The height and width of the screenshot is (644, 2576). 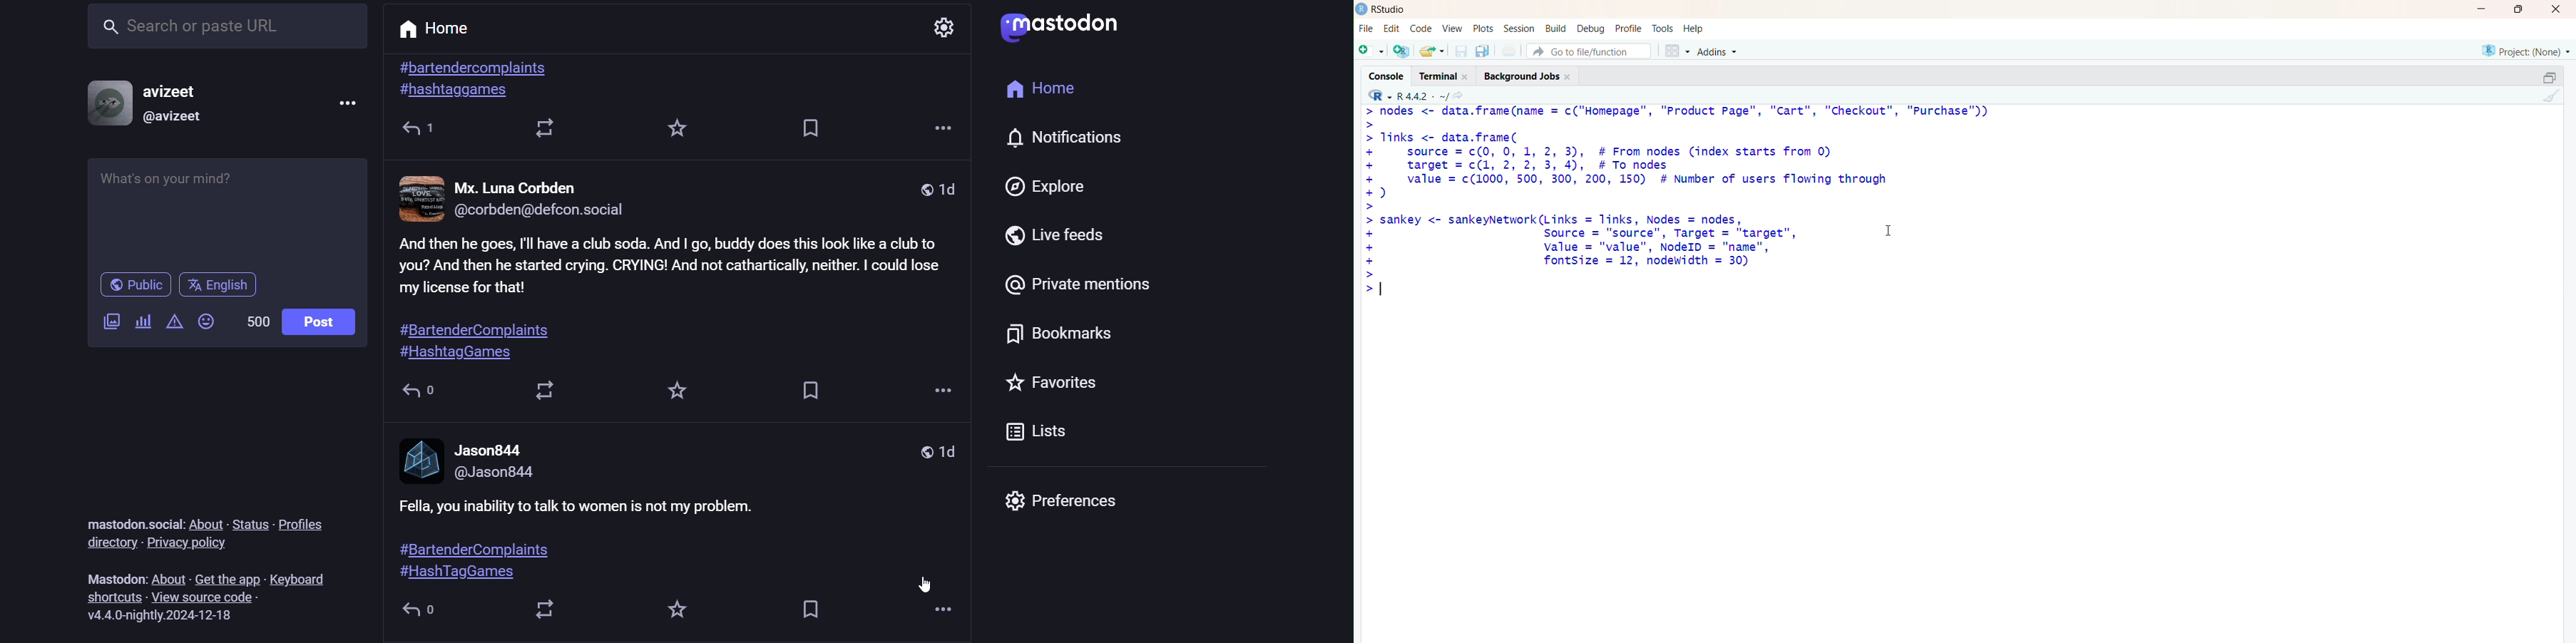 What do you see at coordinates (2555, 11) in the screenshot?
I see `exit` at bounding box center [2555, 11].